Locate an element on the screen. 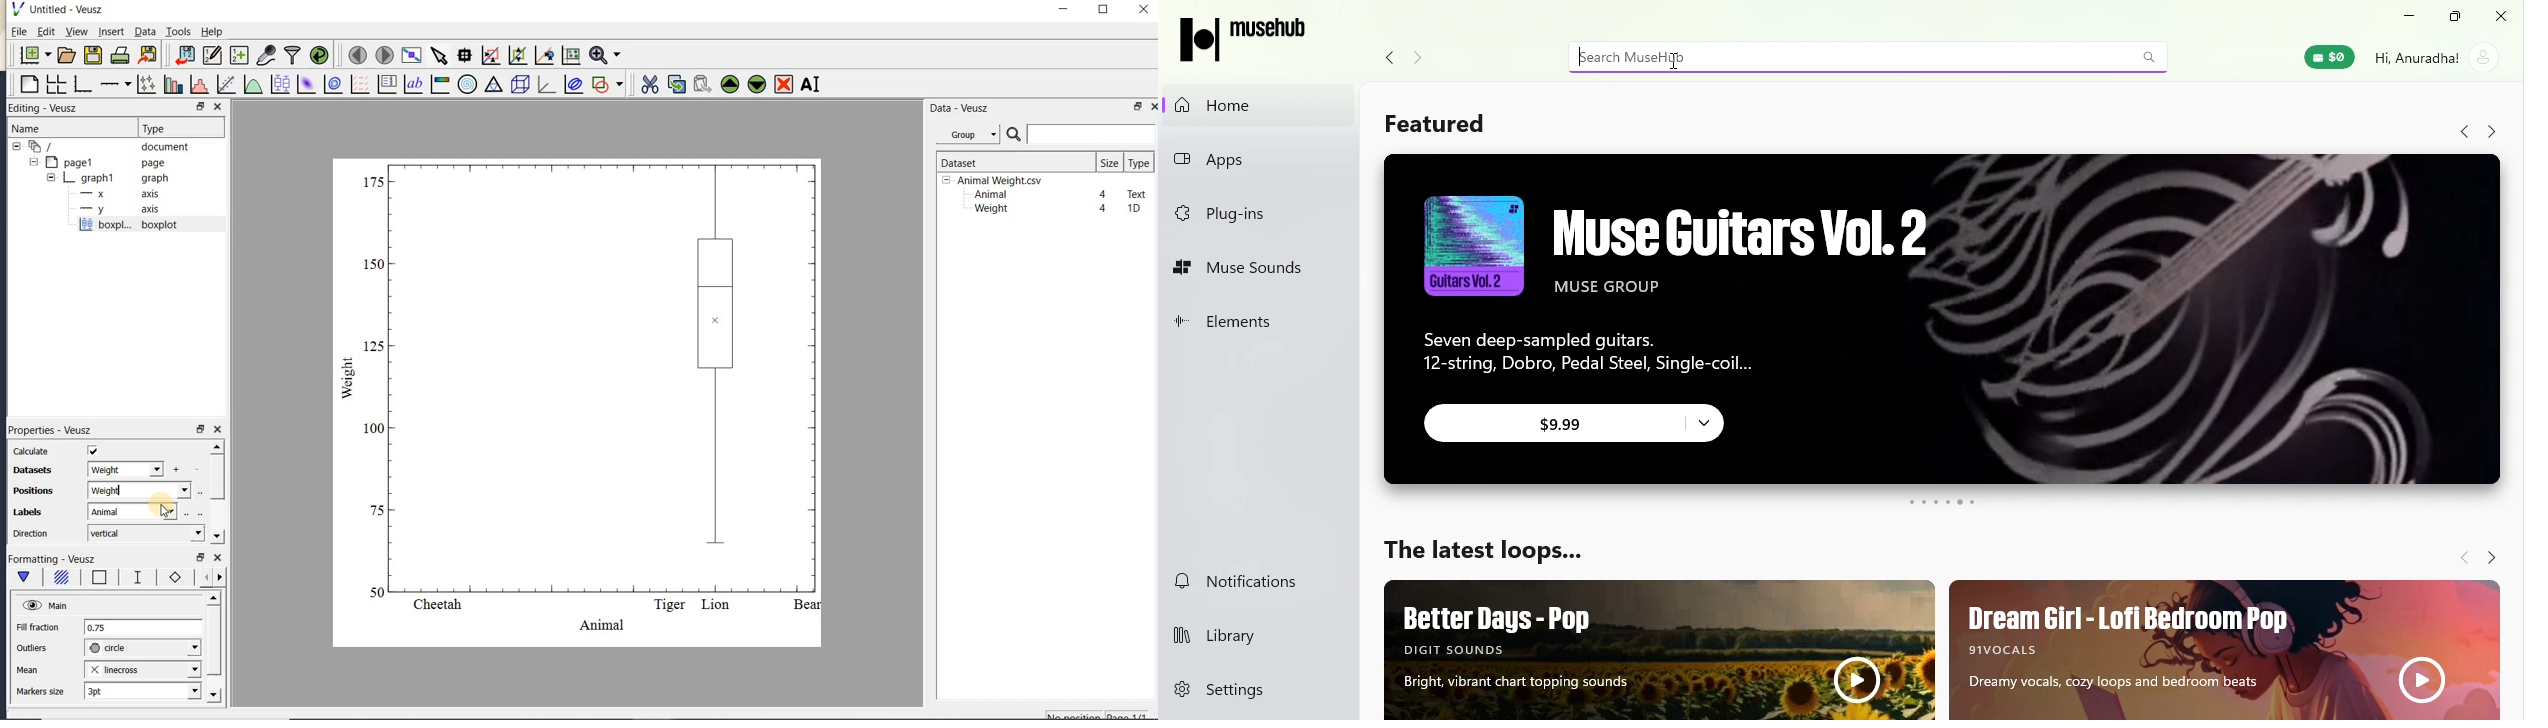 The image size is (2548, 728). linecross is located at coordinates (141, 669).